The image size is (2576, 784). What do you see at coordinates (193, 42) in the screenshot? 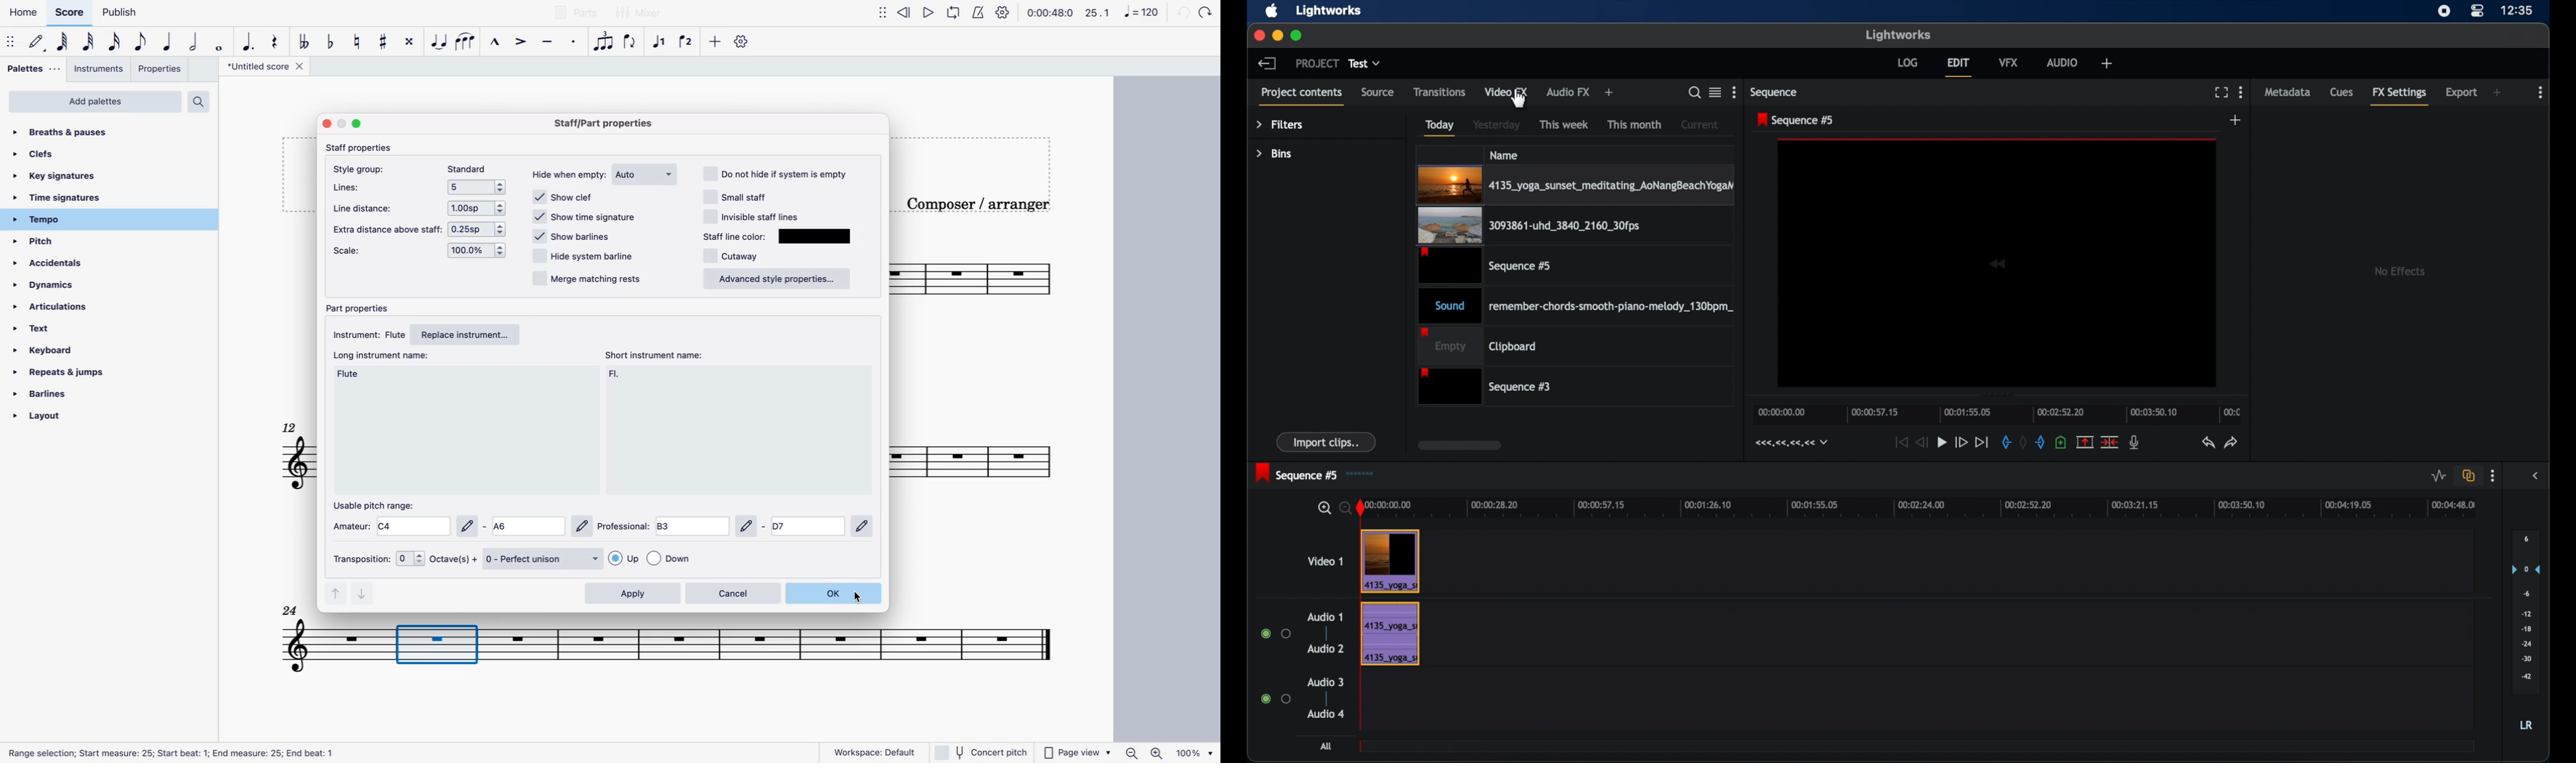
I see `half note` at bounding box center [193, 42].